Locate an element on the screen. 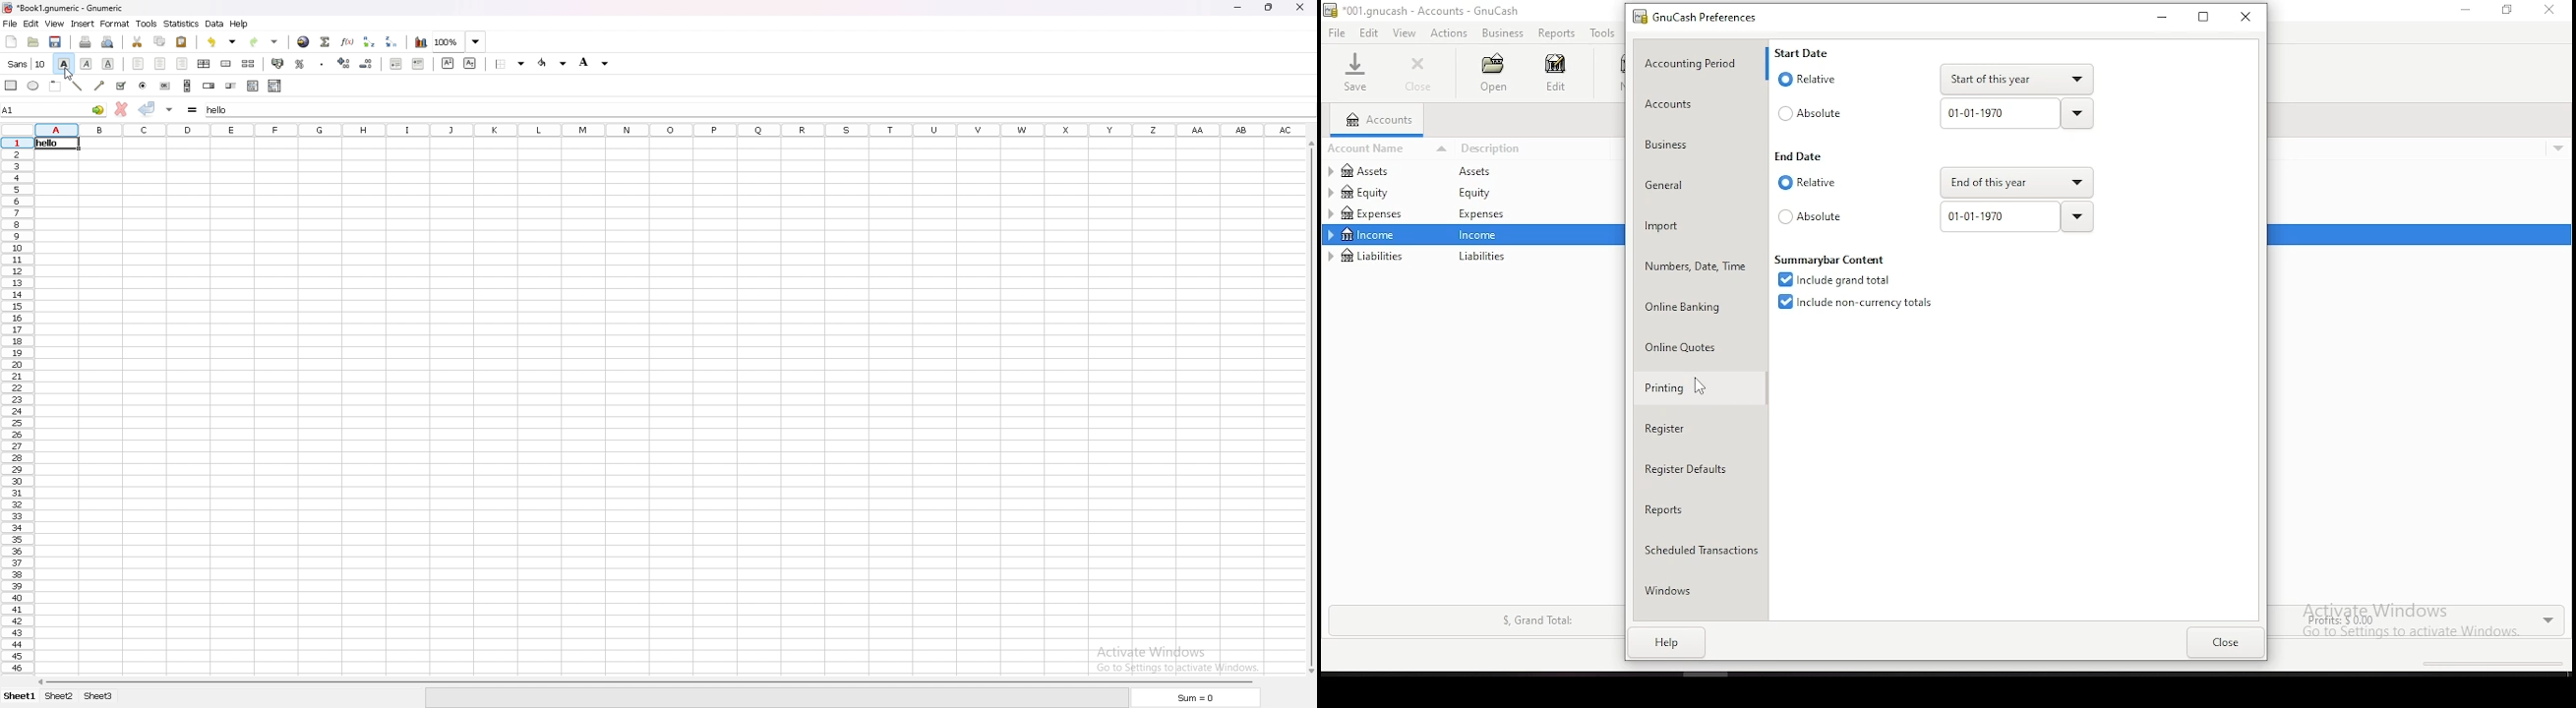  account name is located at coordinates (1390, 148).